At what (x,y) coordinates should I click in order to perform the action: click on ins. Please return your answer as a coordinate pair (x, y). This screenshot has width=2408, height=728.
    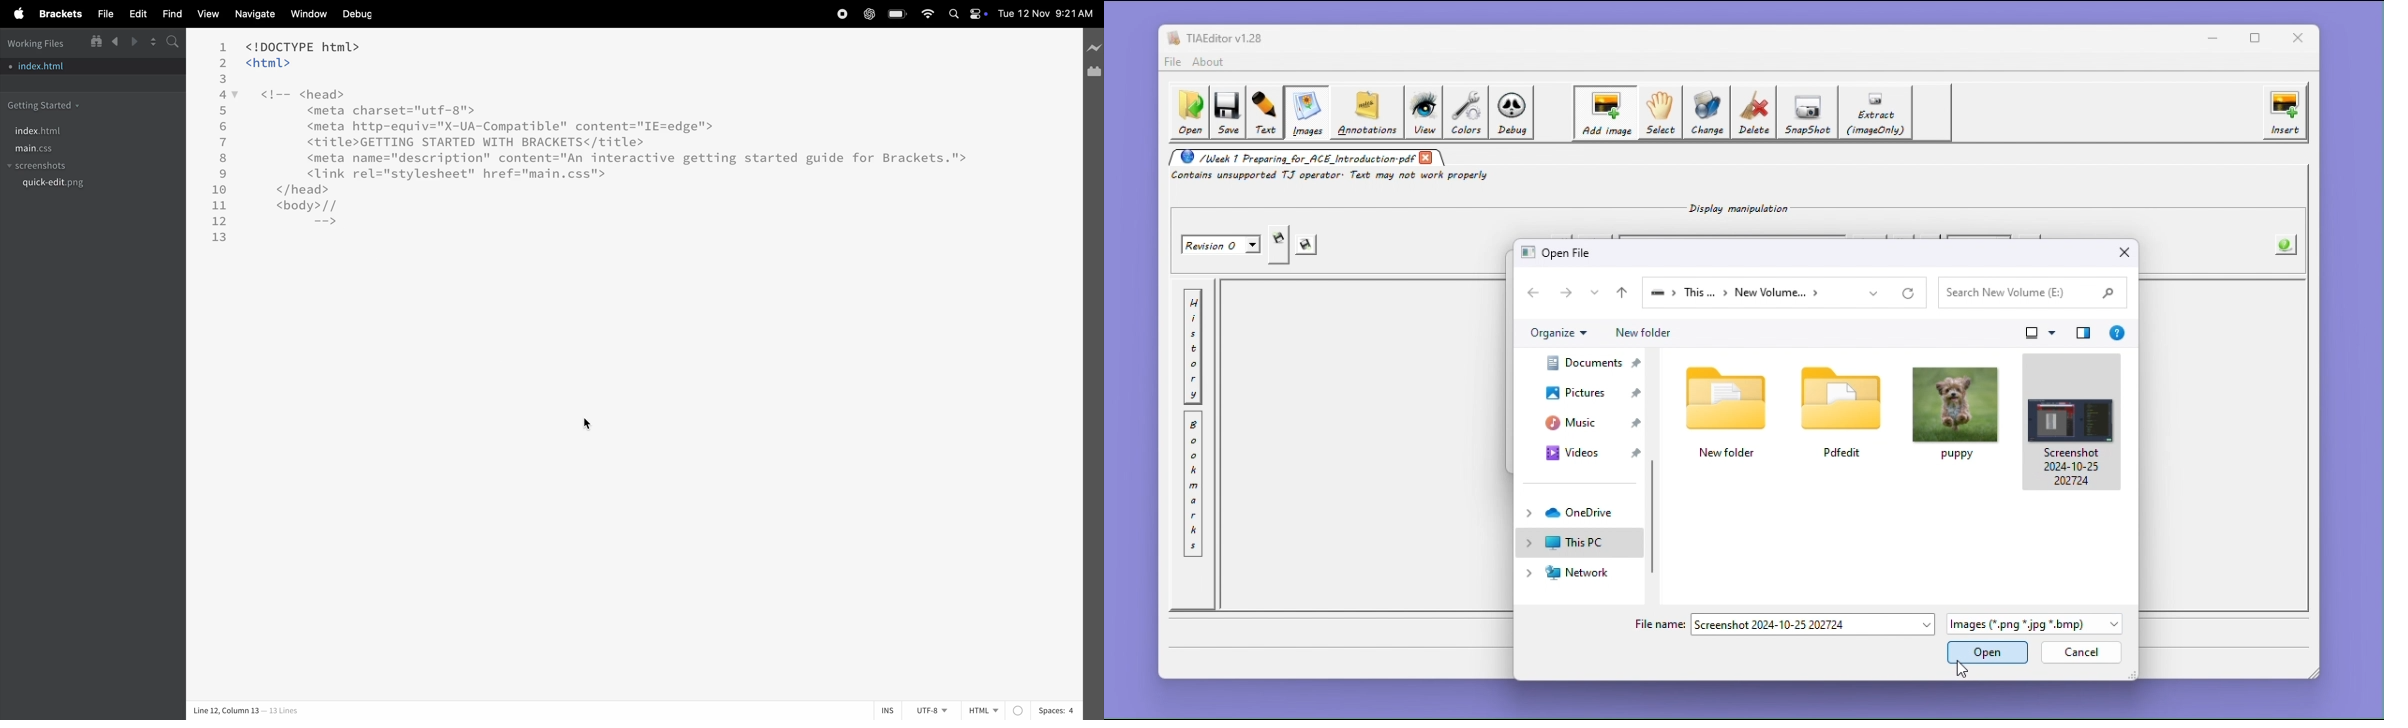
    Looking at the image, I should click on (881, 711).